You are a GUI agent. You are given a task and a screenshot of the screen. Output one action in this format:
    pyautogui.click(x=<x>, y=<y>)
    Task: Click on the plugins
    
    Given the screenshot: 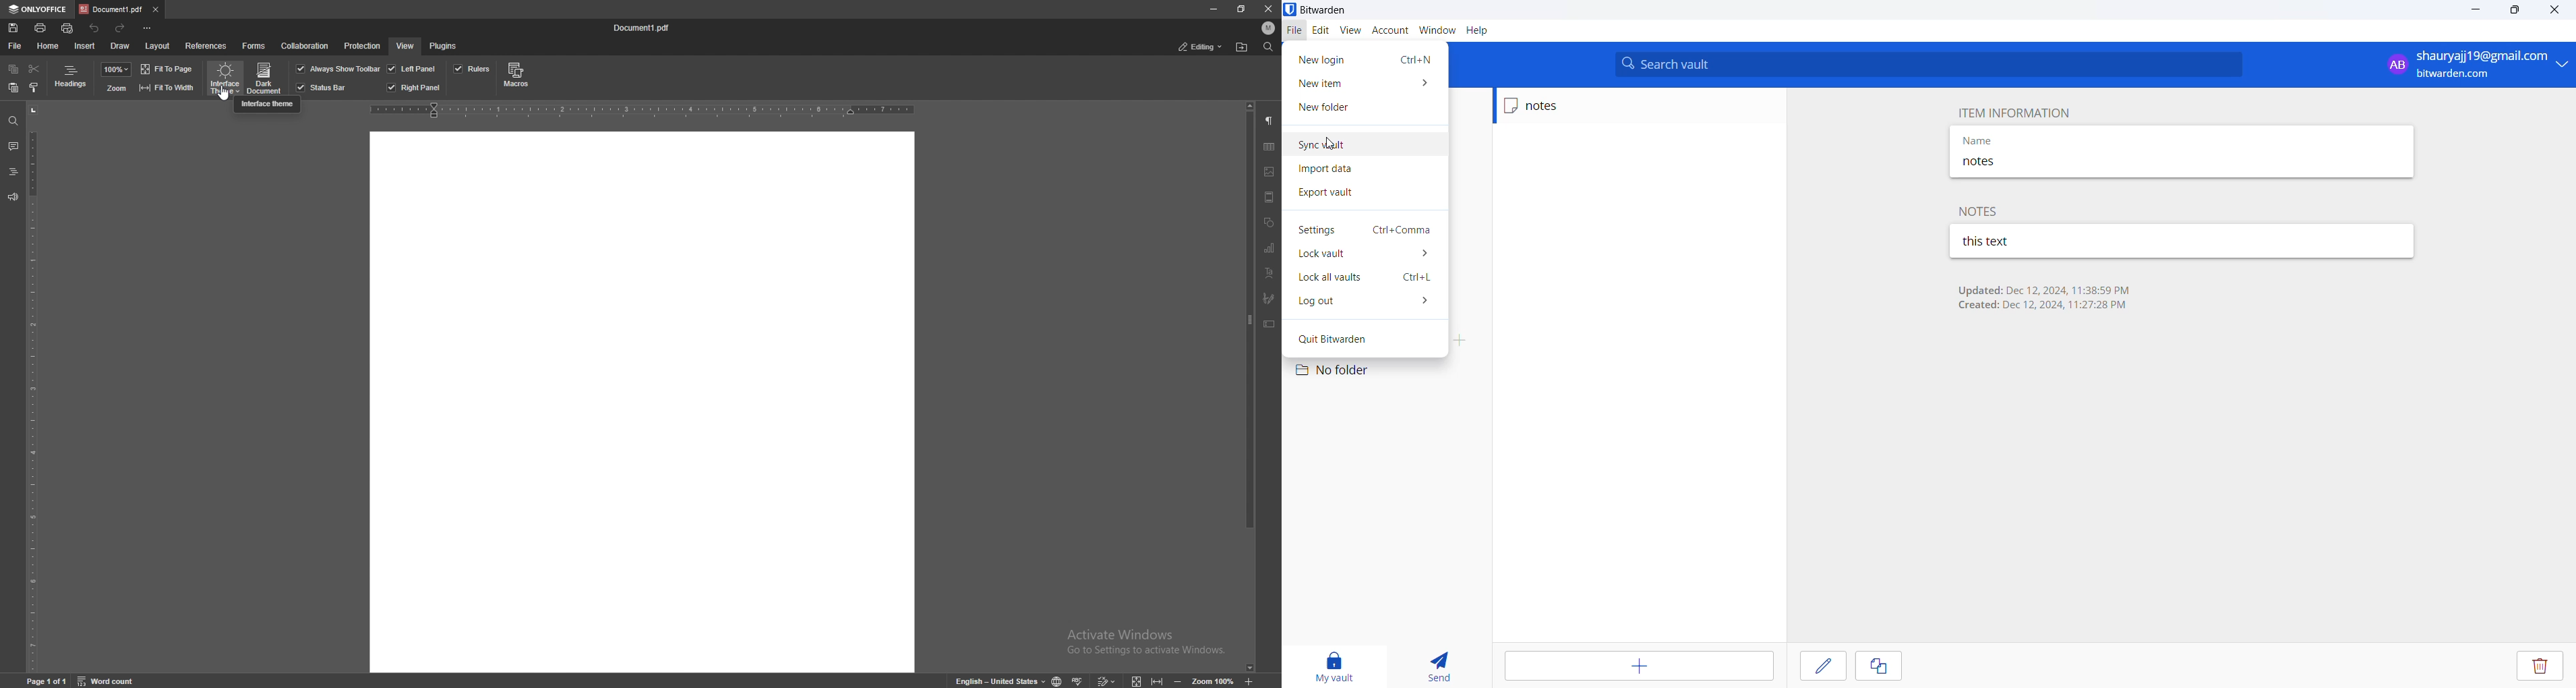 What is the action you would take?
    pyautogui.click(x=446, y=46)
    